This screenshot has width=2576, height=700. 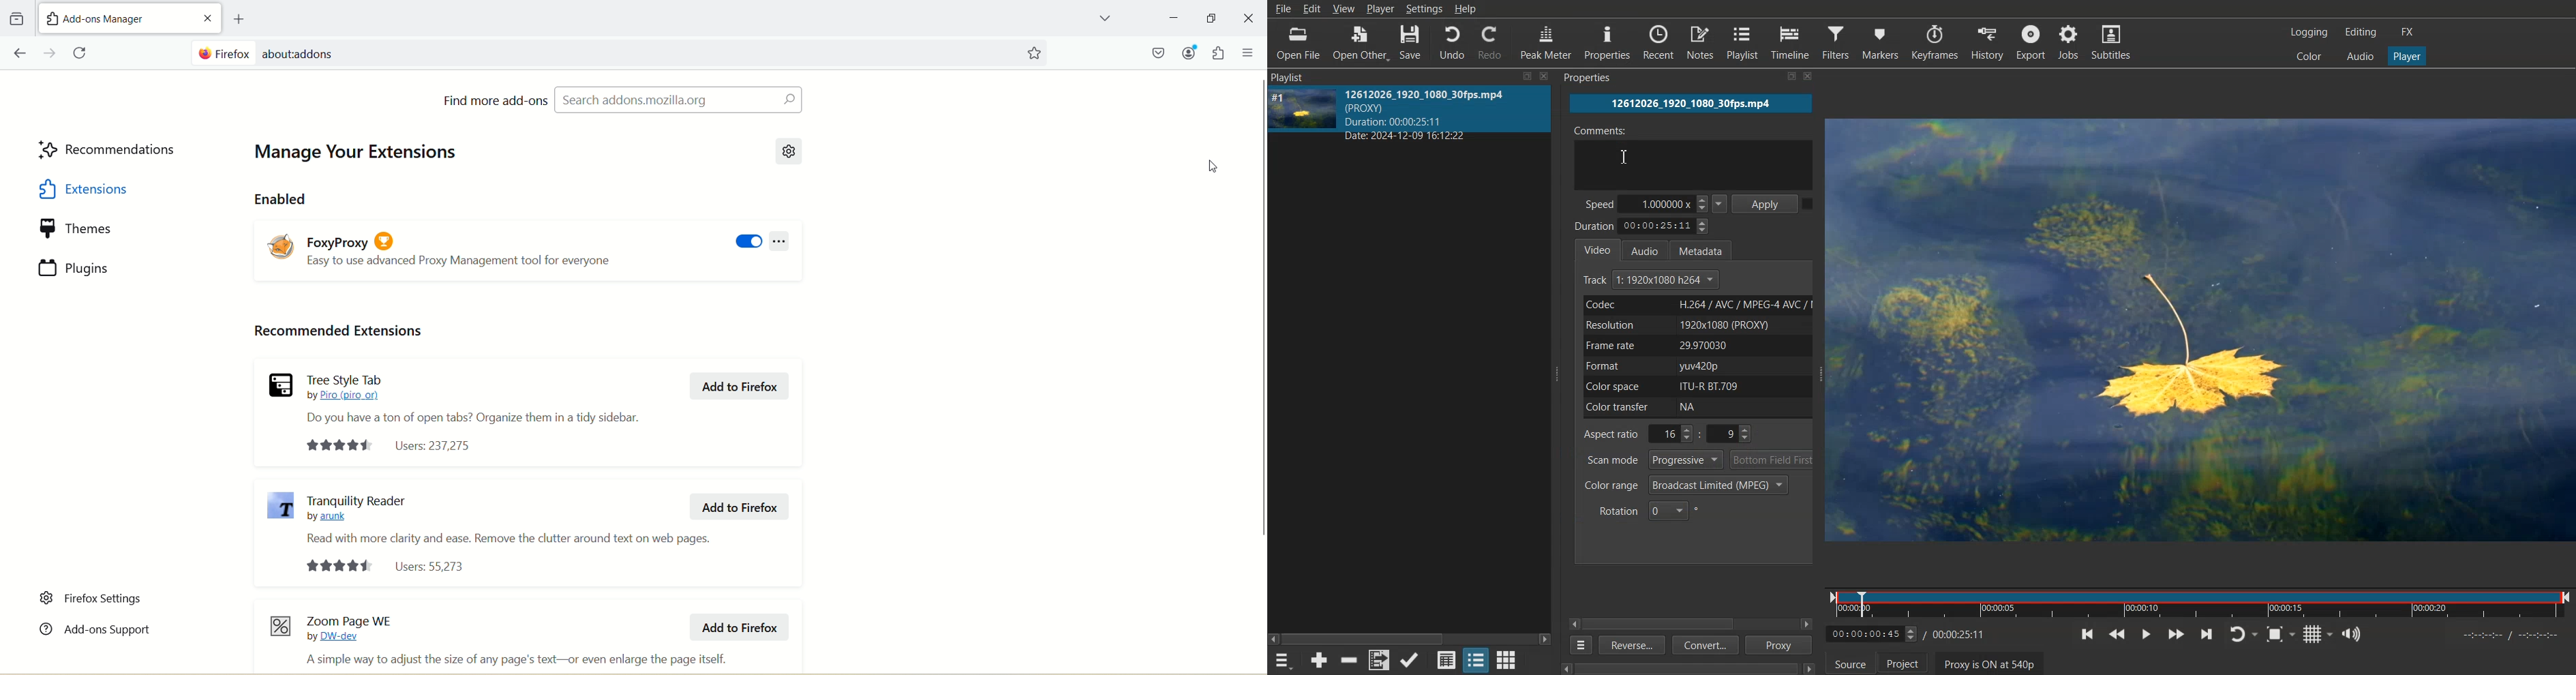 I want to click on Adjust Speed , so click(x=1656, y=203).